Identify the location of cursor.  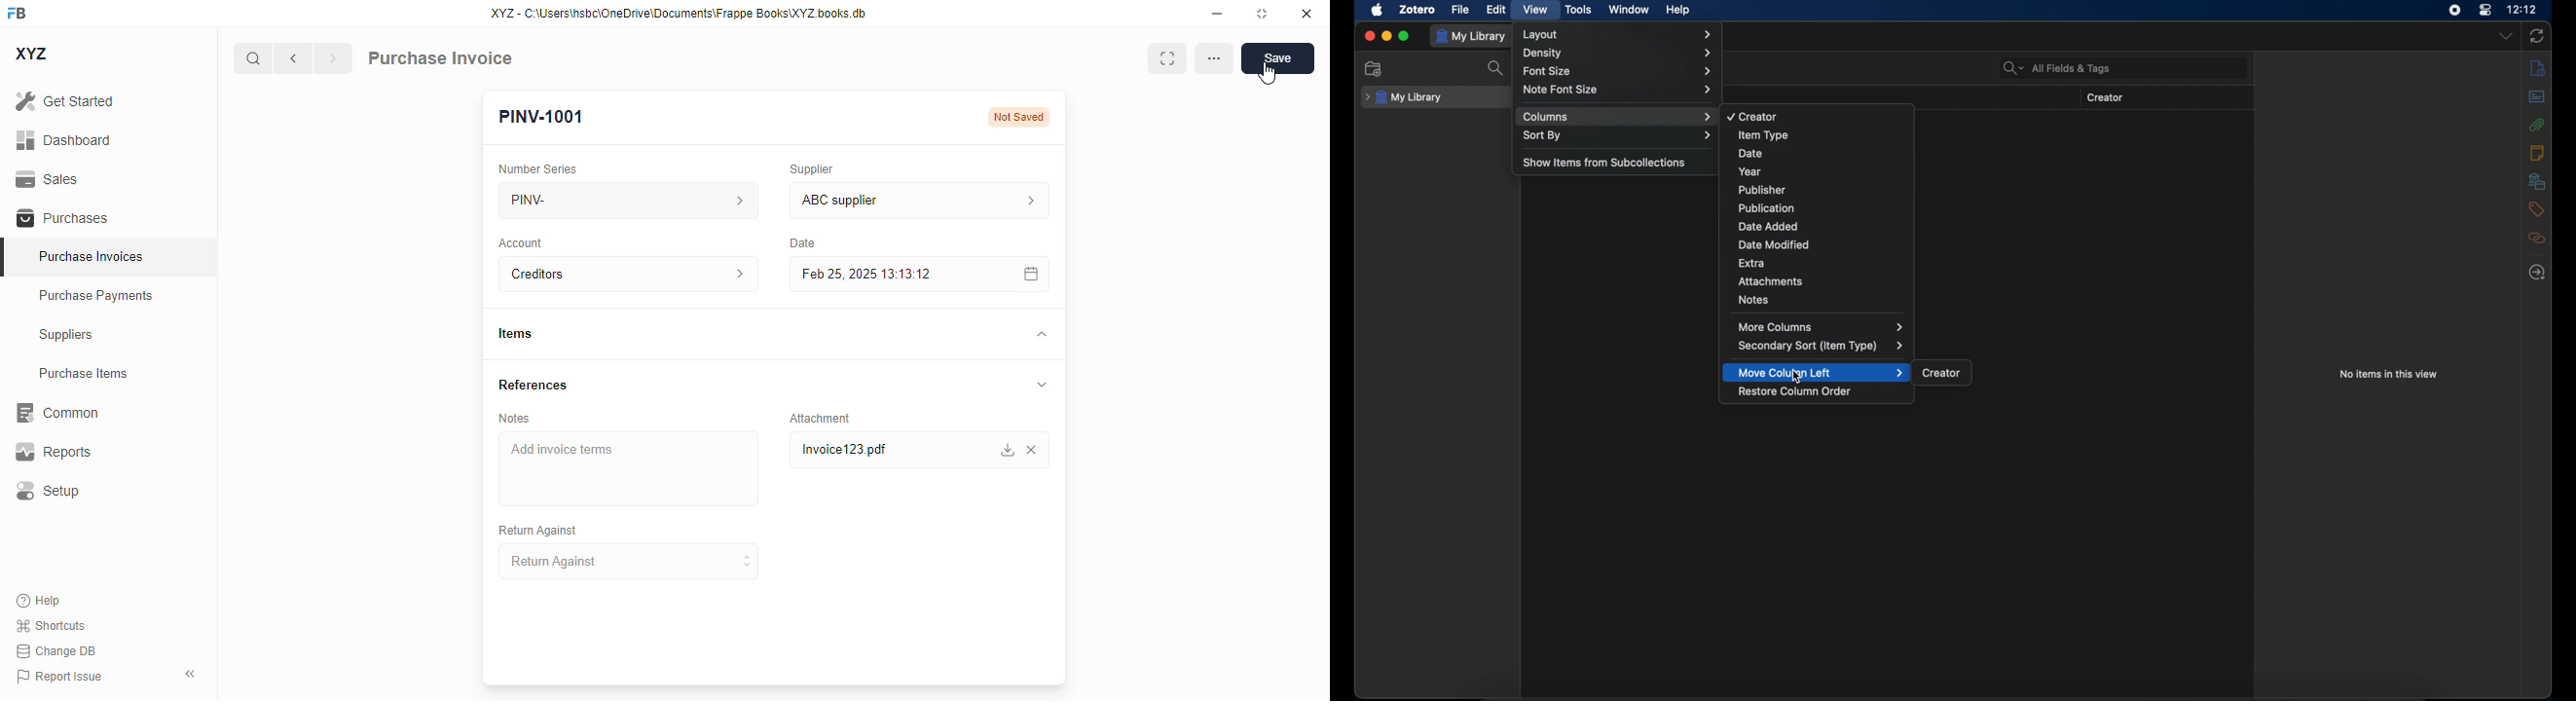
(1267, 74).